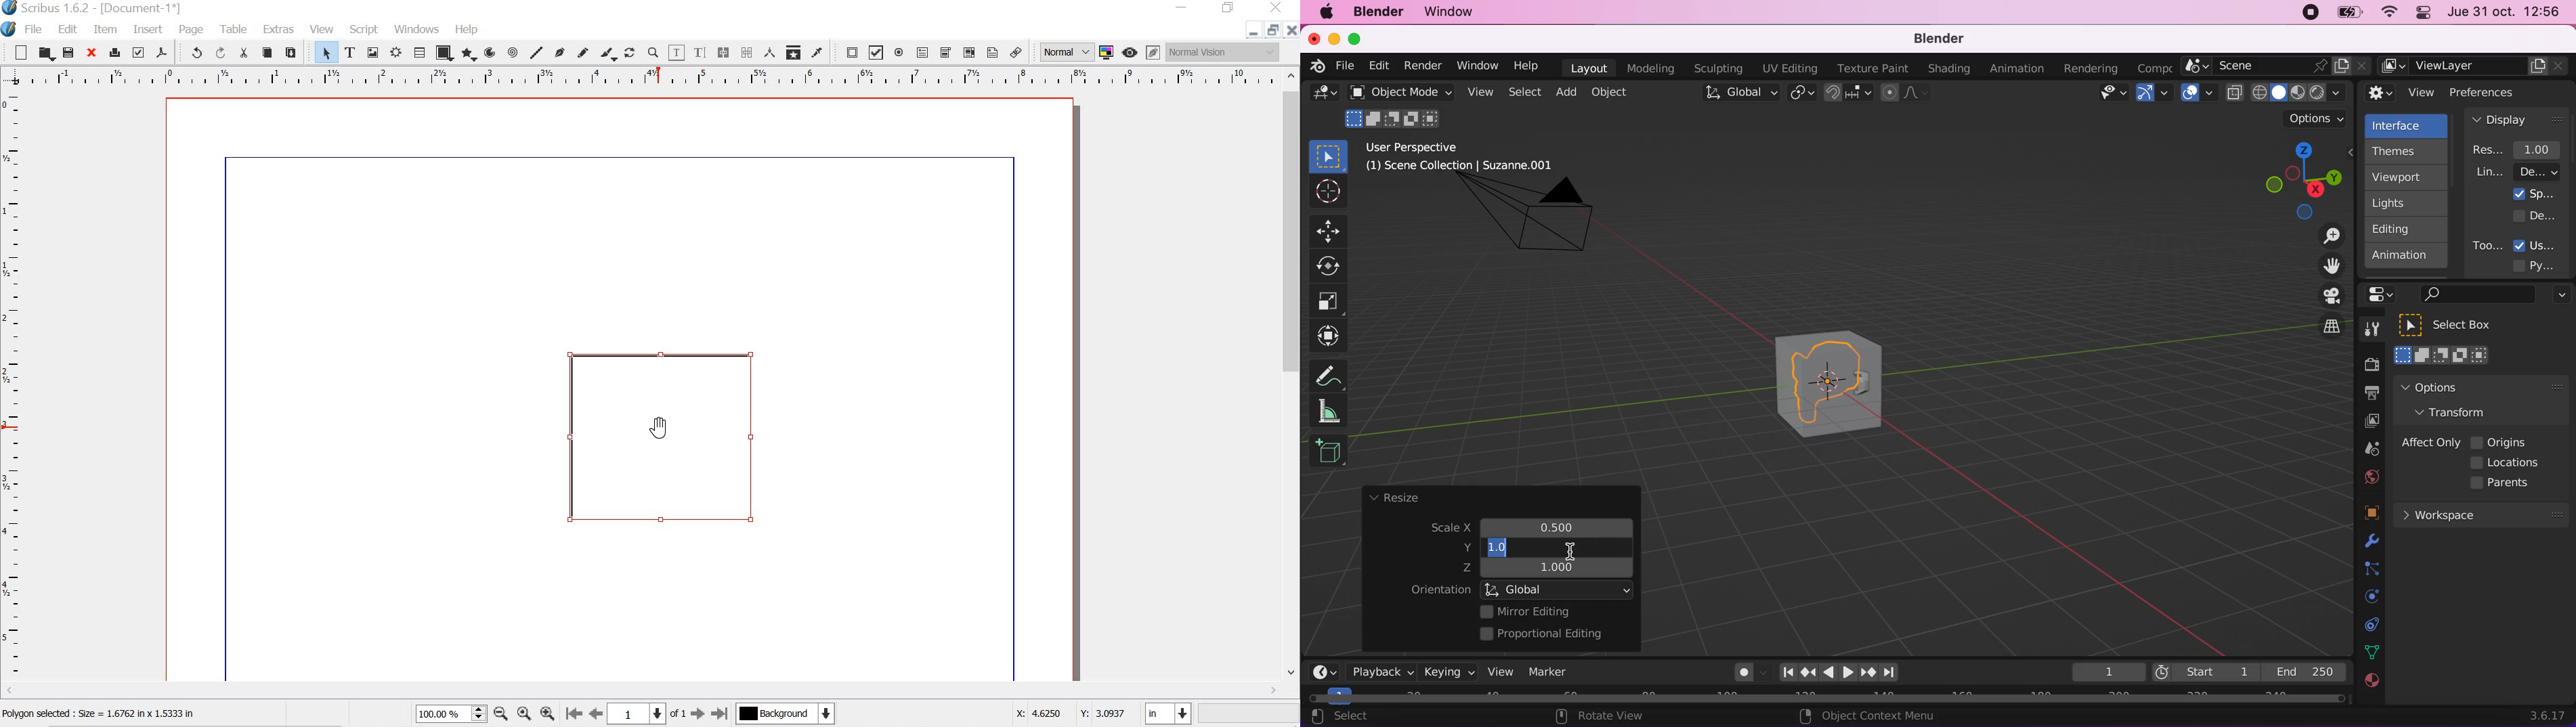 This screenshot has width=2576, height=728. Describe the element at coordinates (244, 53) in the screenshot. I see `cut` at that location.